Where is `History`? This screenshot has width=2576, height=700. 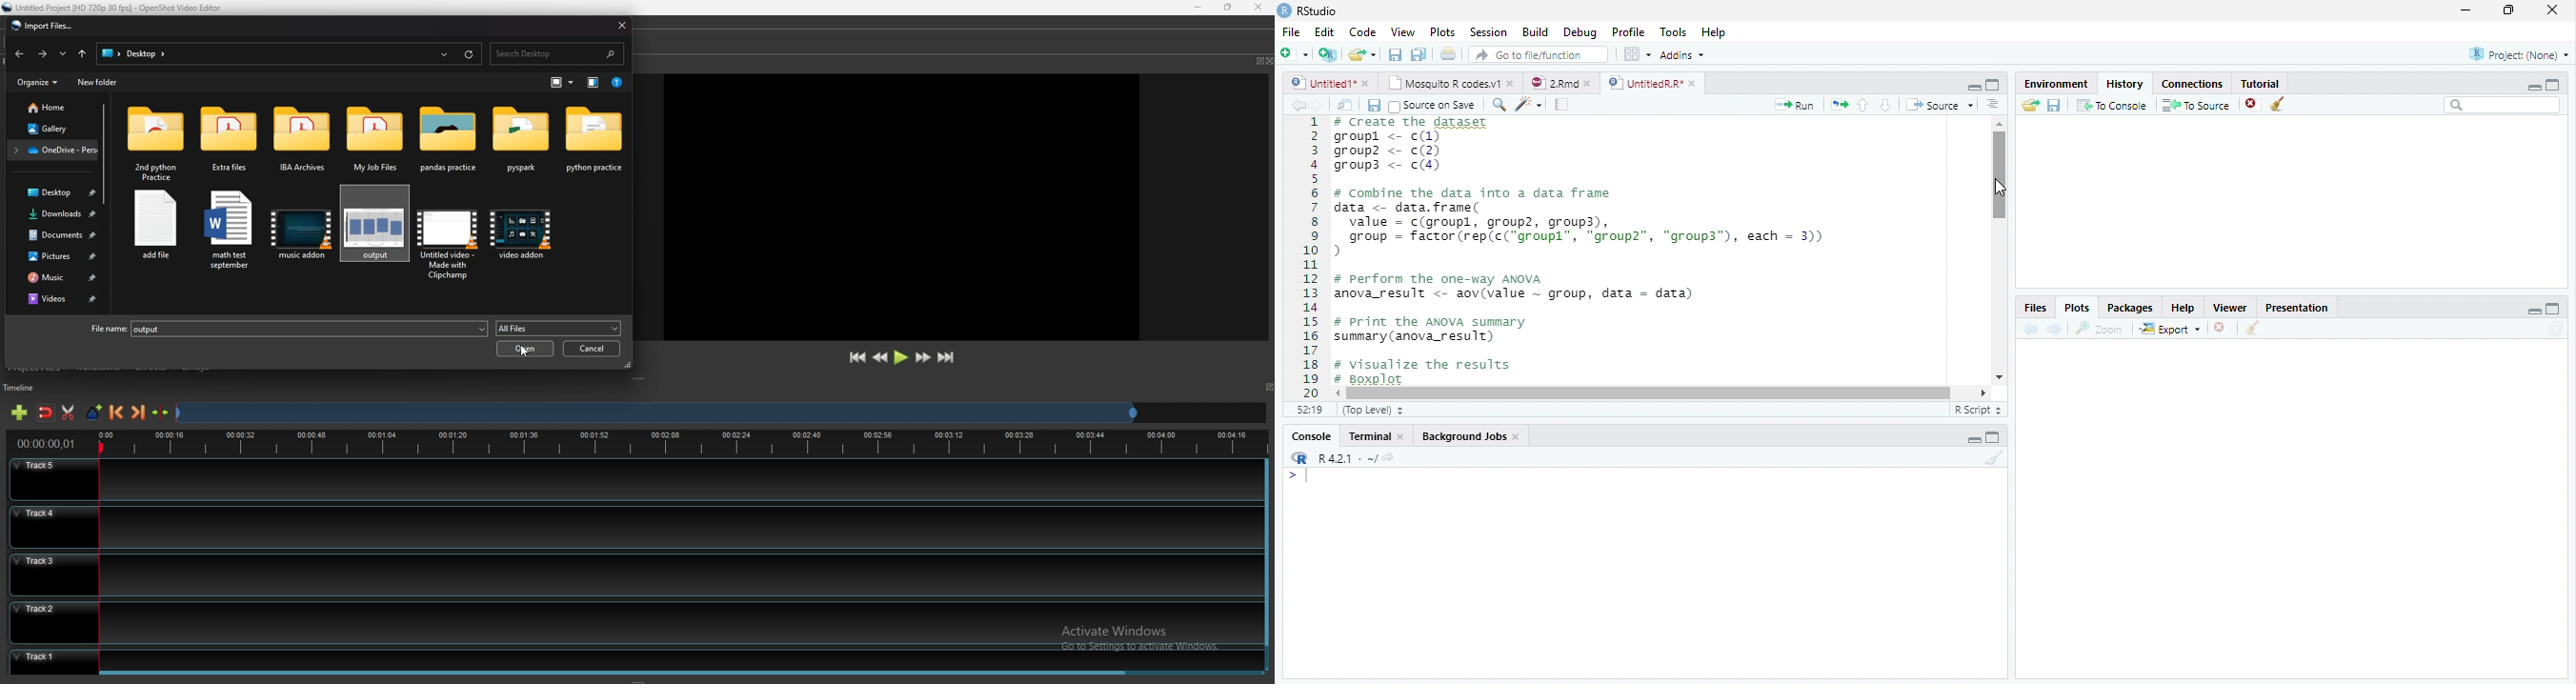
History is located at coordinates (2125, 83).